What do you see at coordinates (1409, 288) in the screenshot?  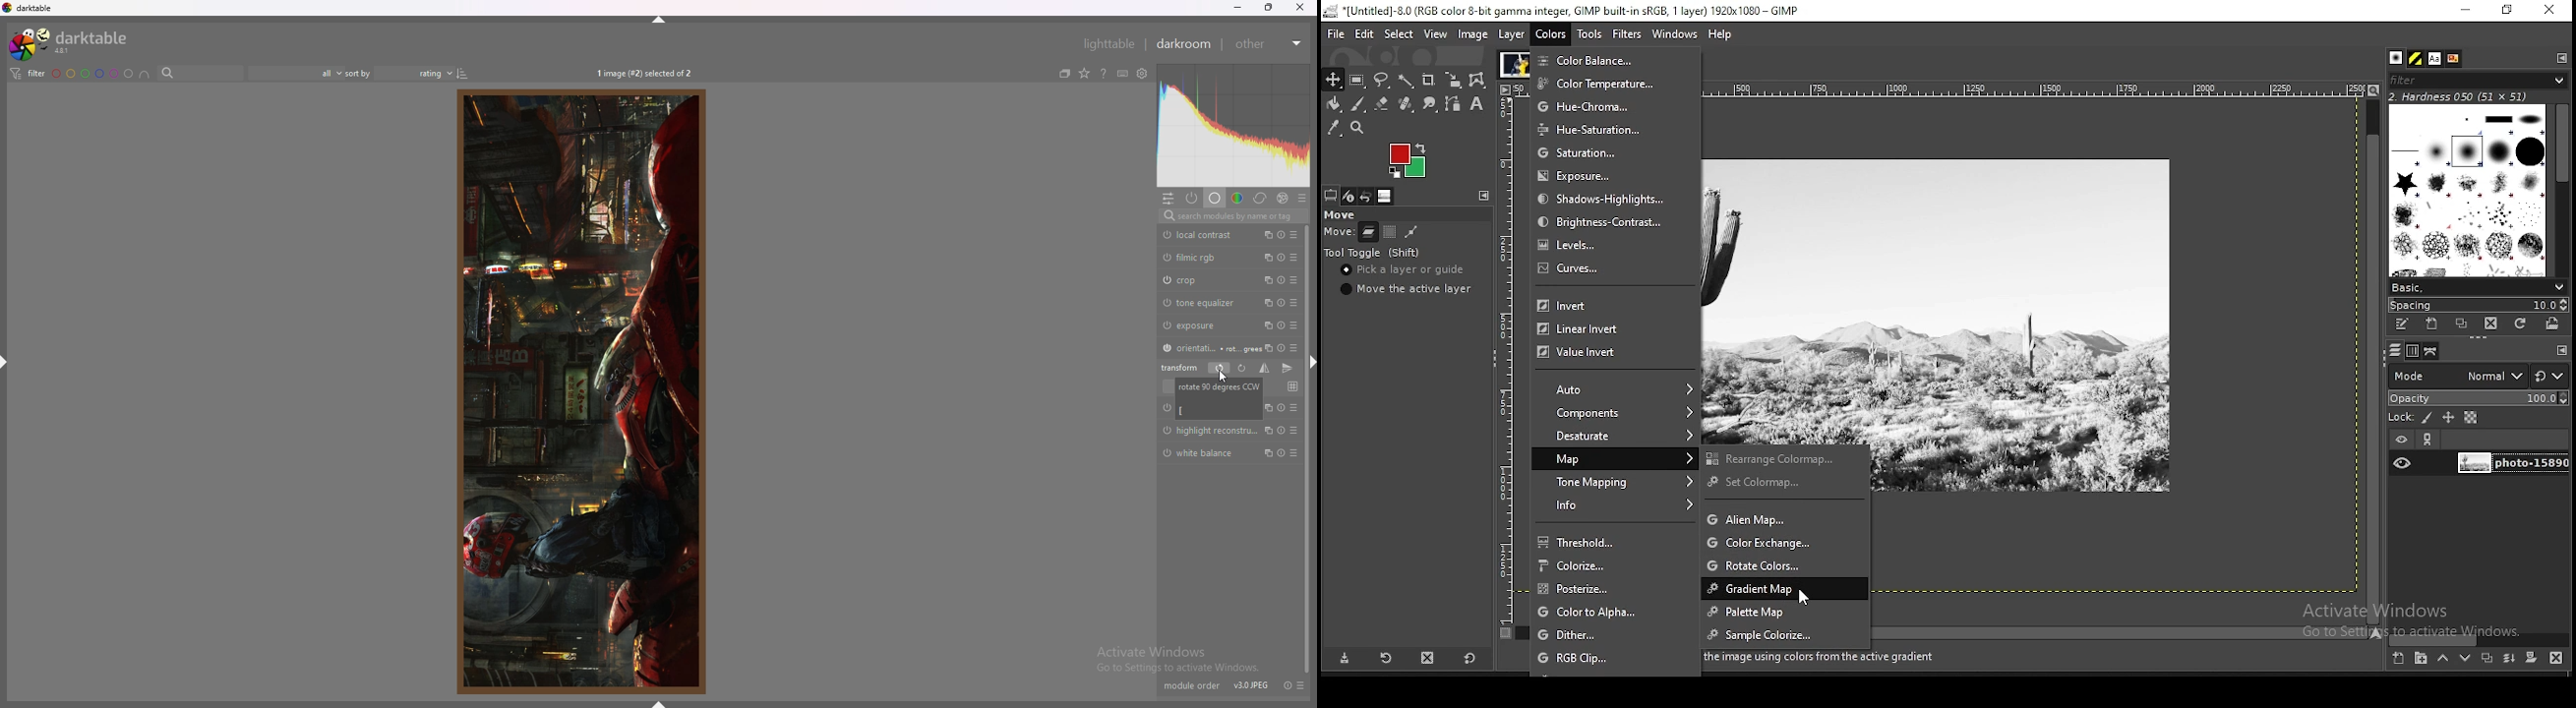 I see `move the active layer` at bounding box center [1409, 288].